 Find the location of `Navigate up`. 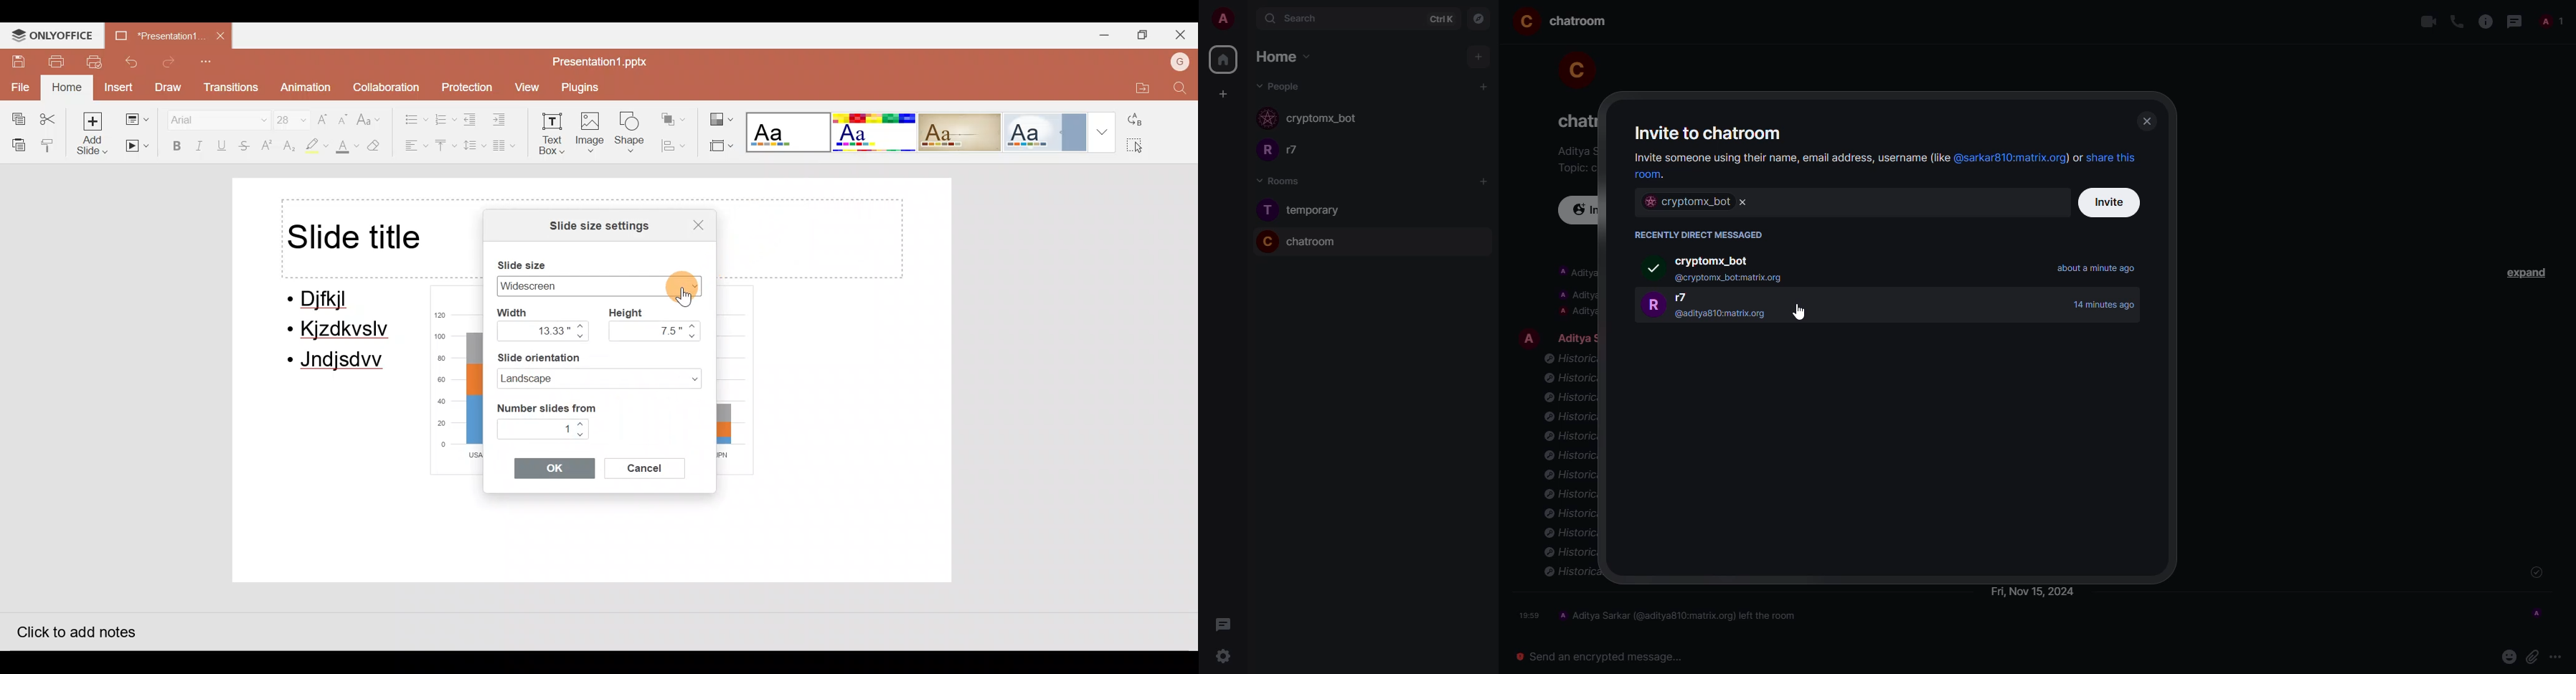

Navigate up is located at coordinates (695, 326).